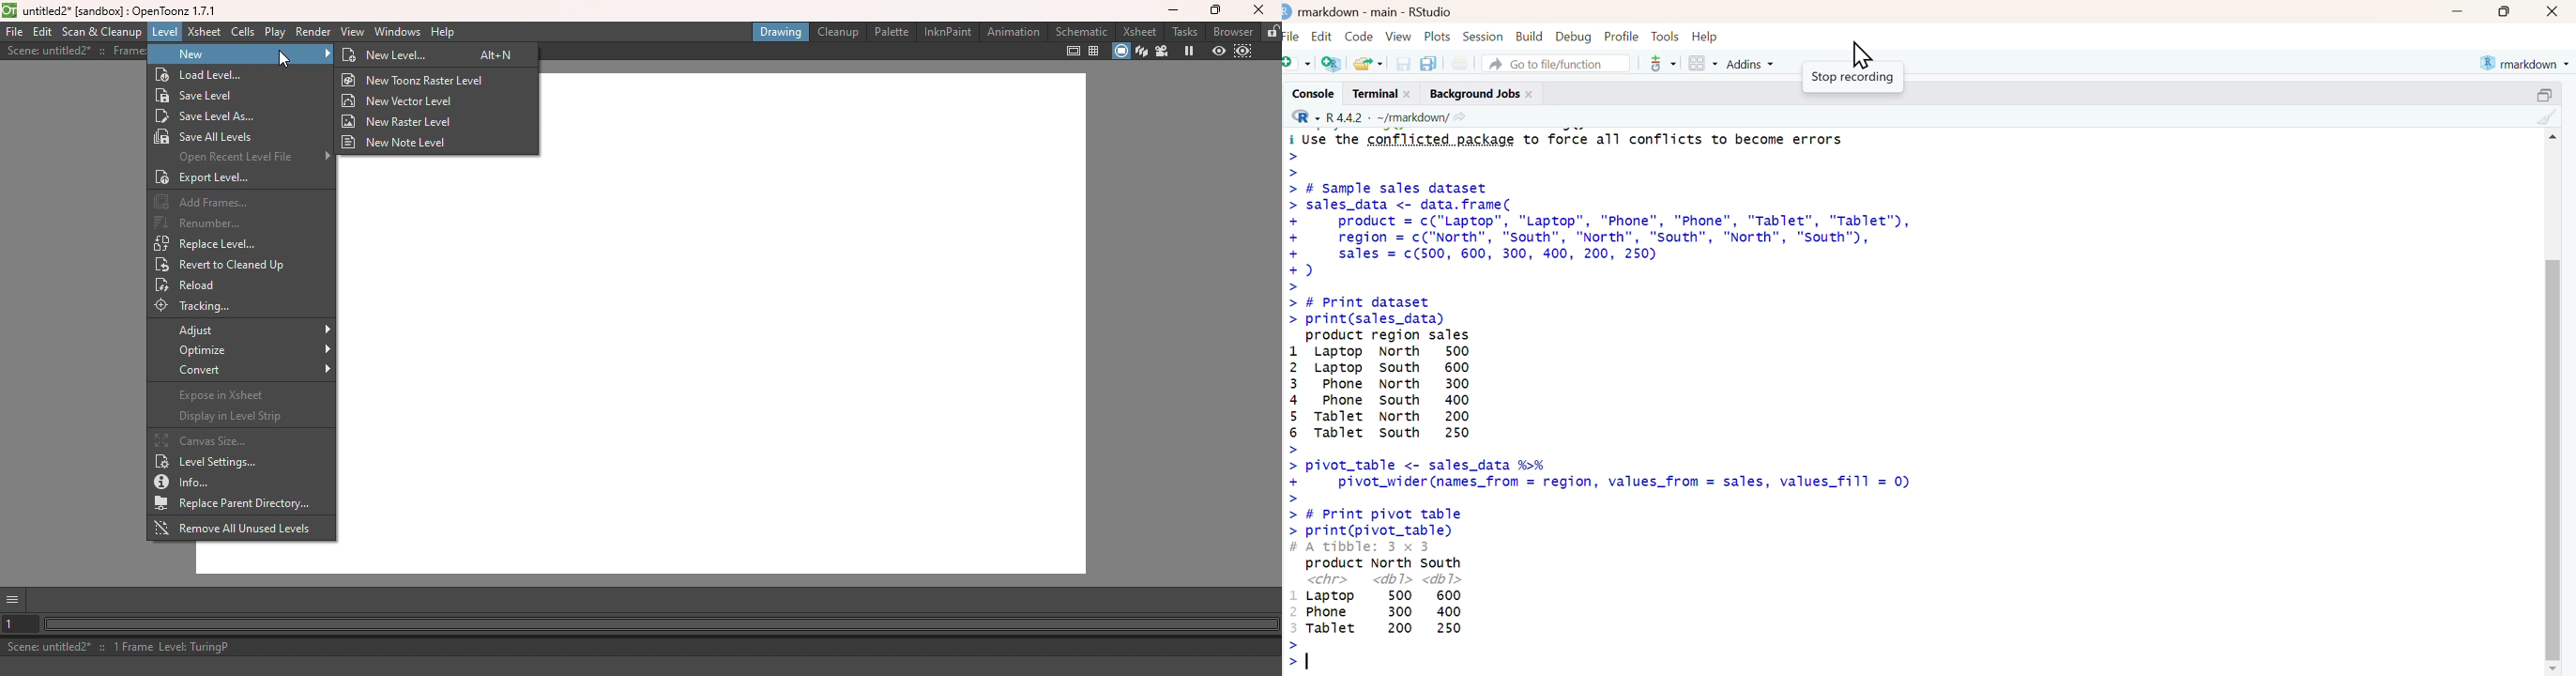 The height and width of the screenshot is (700, 2576). I want to click on Console, so click(1310, 93).